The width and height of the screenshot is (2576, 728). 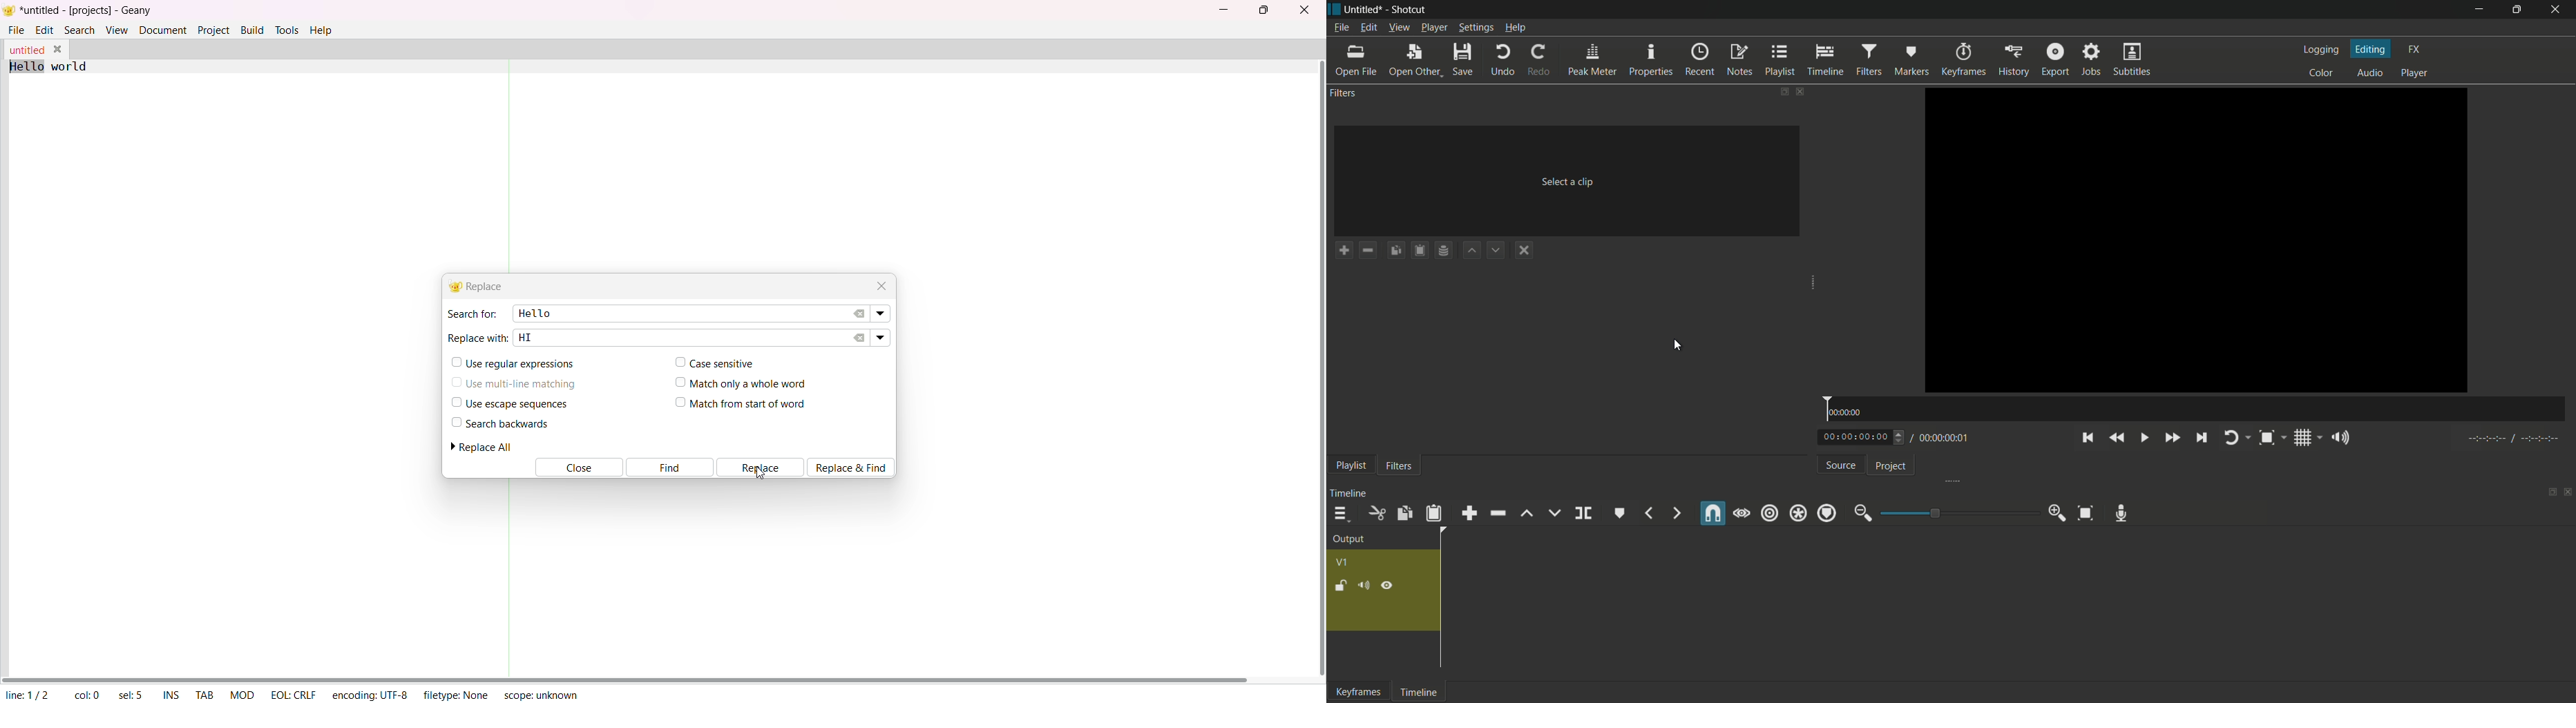 I want to click on subtitles, so click(x=2132, y=59).